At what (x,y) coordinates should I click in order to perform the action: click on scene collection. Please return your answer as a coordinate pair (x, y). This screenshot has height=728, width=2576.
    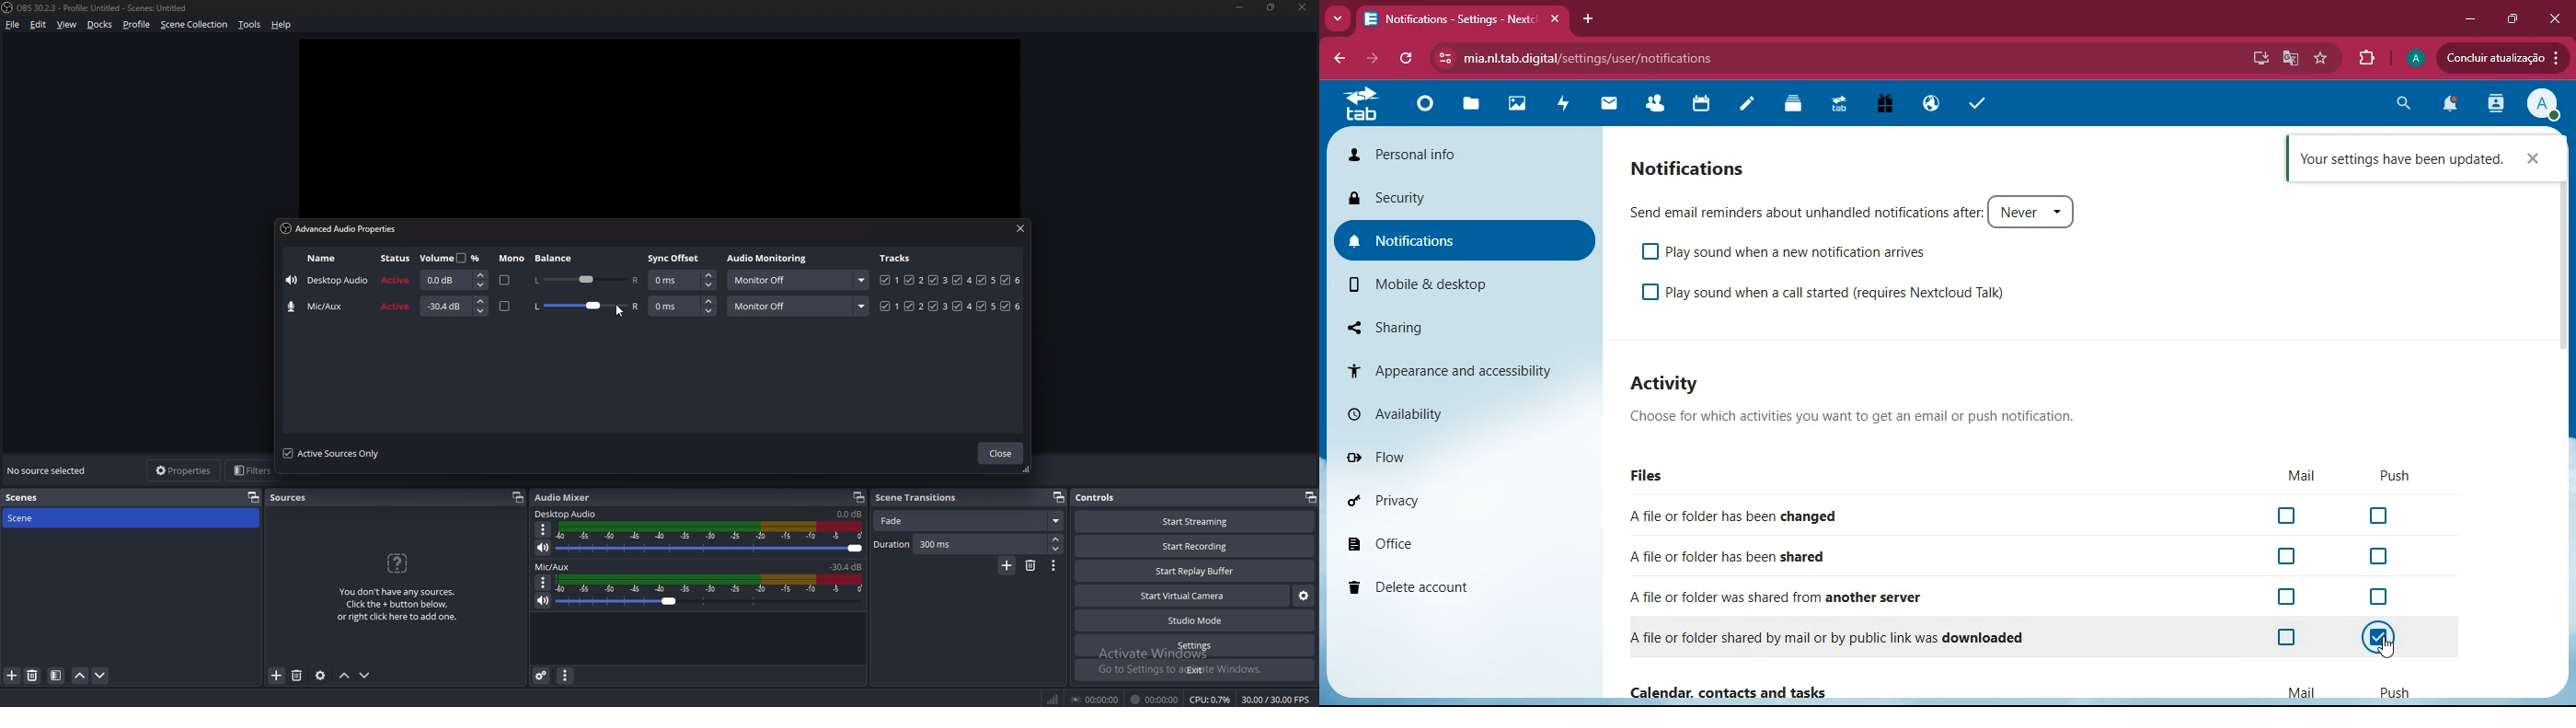
    Looking at the image, I should click on (195, 24).